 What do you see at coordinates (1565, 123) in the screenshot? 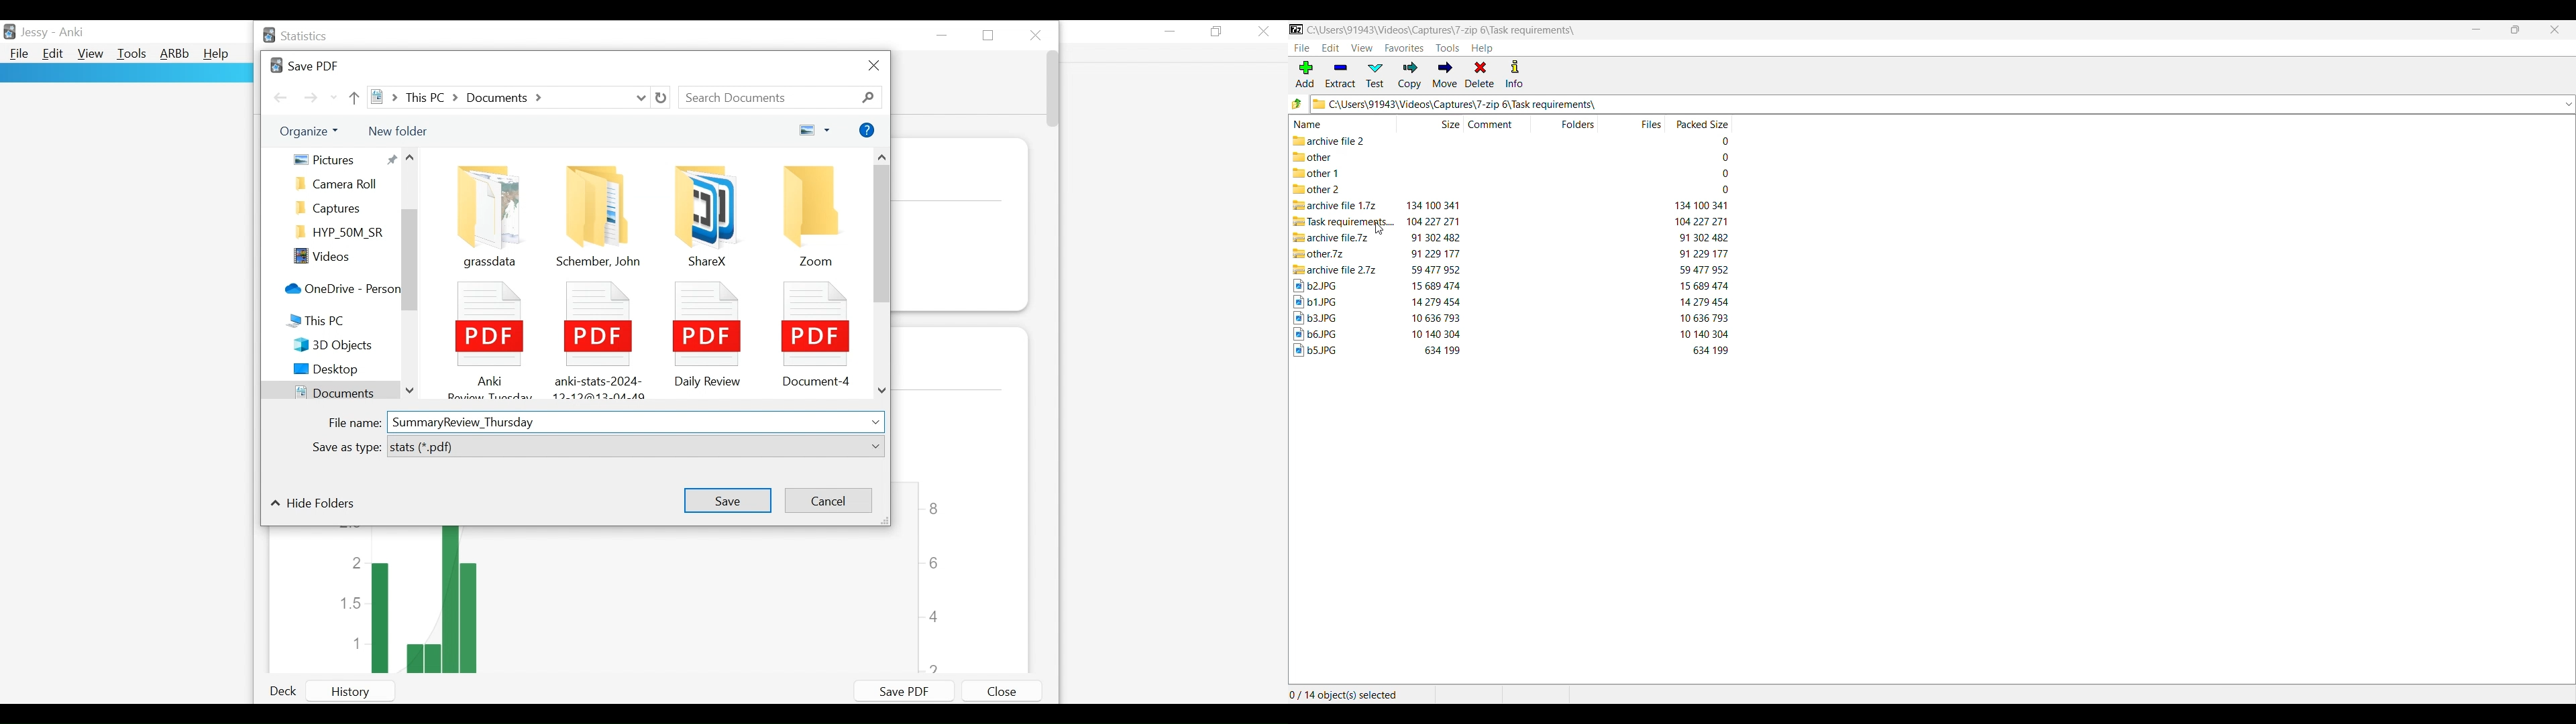
I see `Folder column` at bounding box center [1565, 123].